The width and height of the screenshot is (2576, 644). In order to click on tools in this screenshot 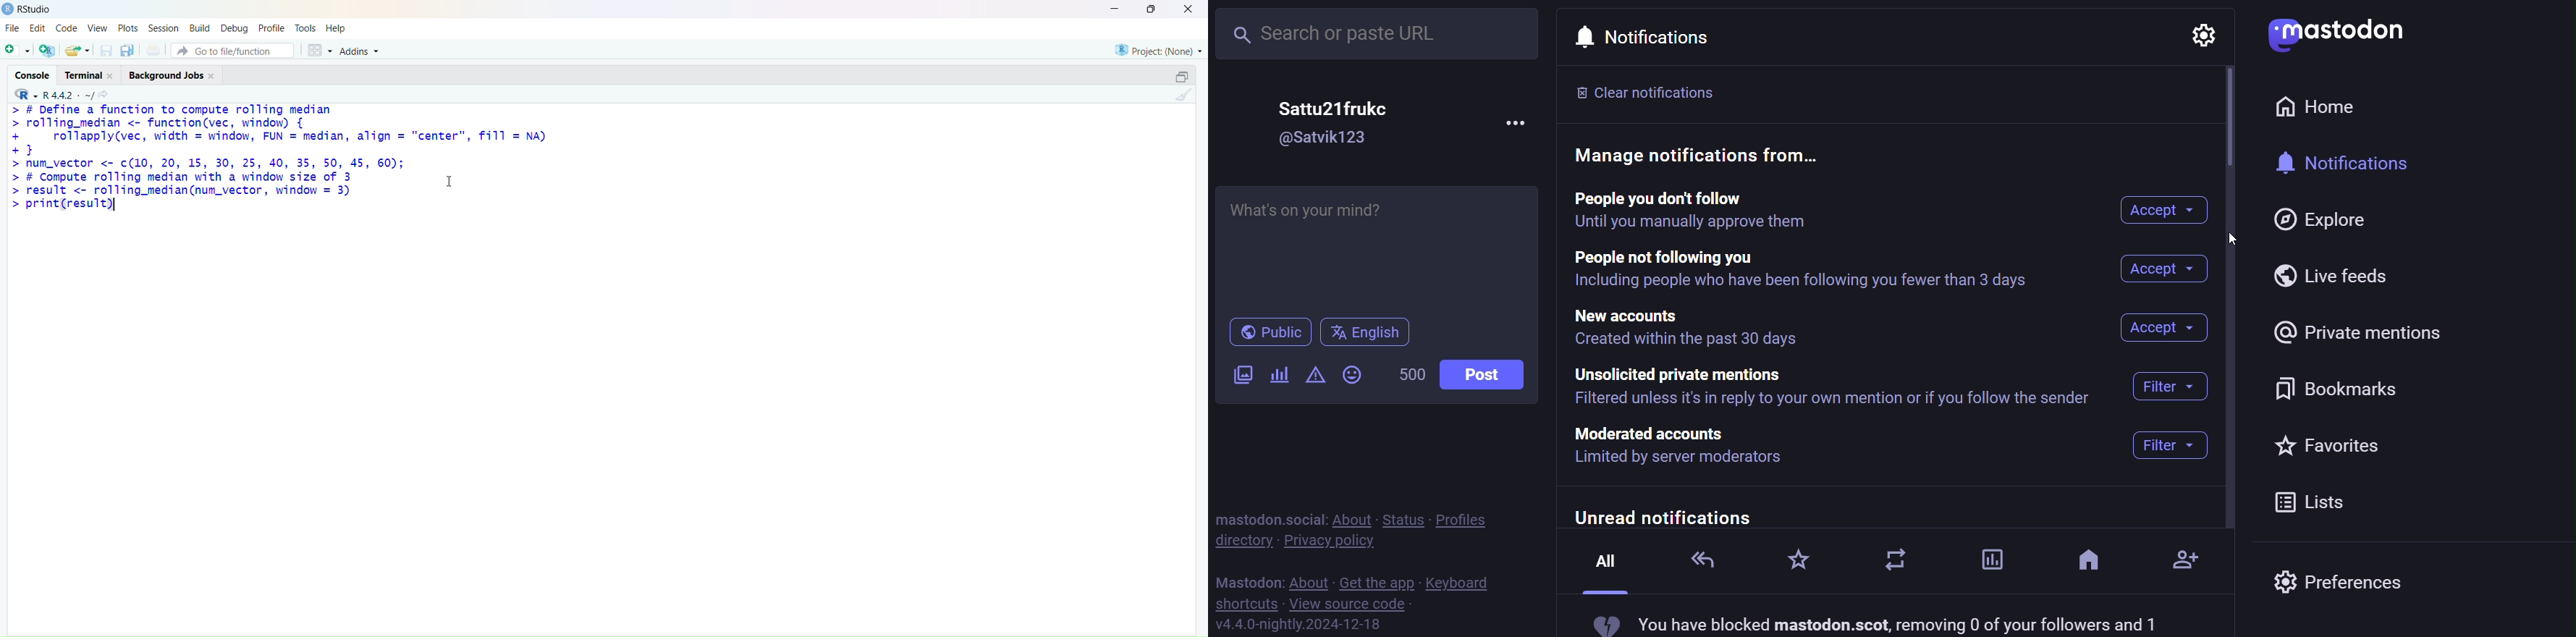, I will do `click(306, 28)`.